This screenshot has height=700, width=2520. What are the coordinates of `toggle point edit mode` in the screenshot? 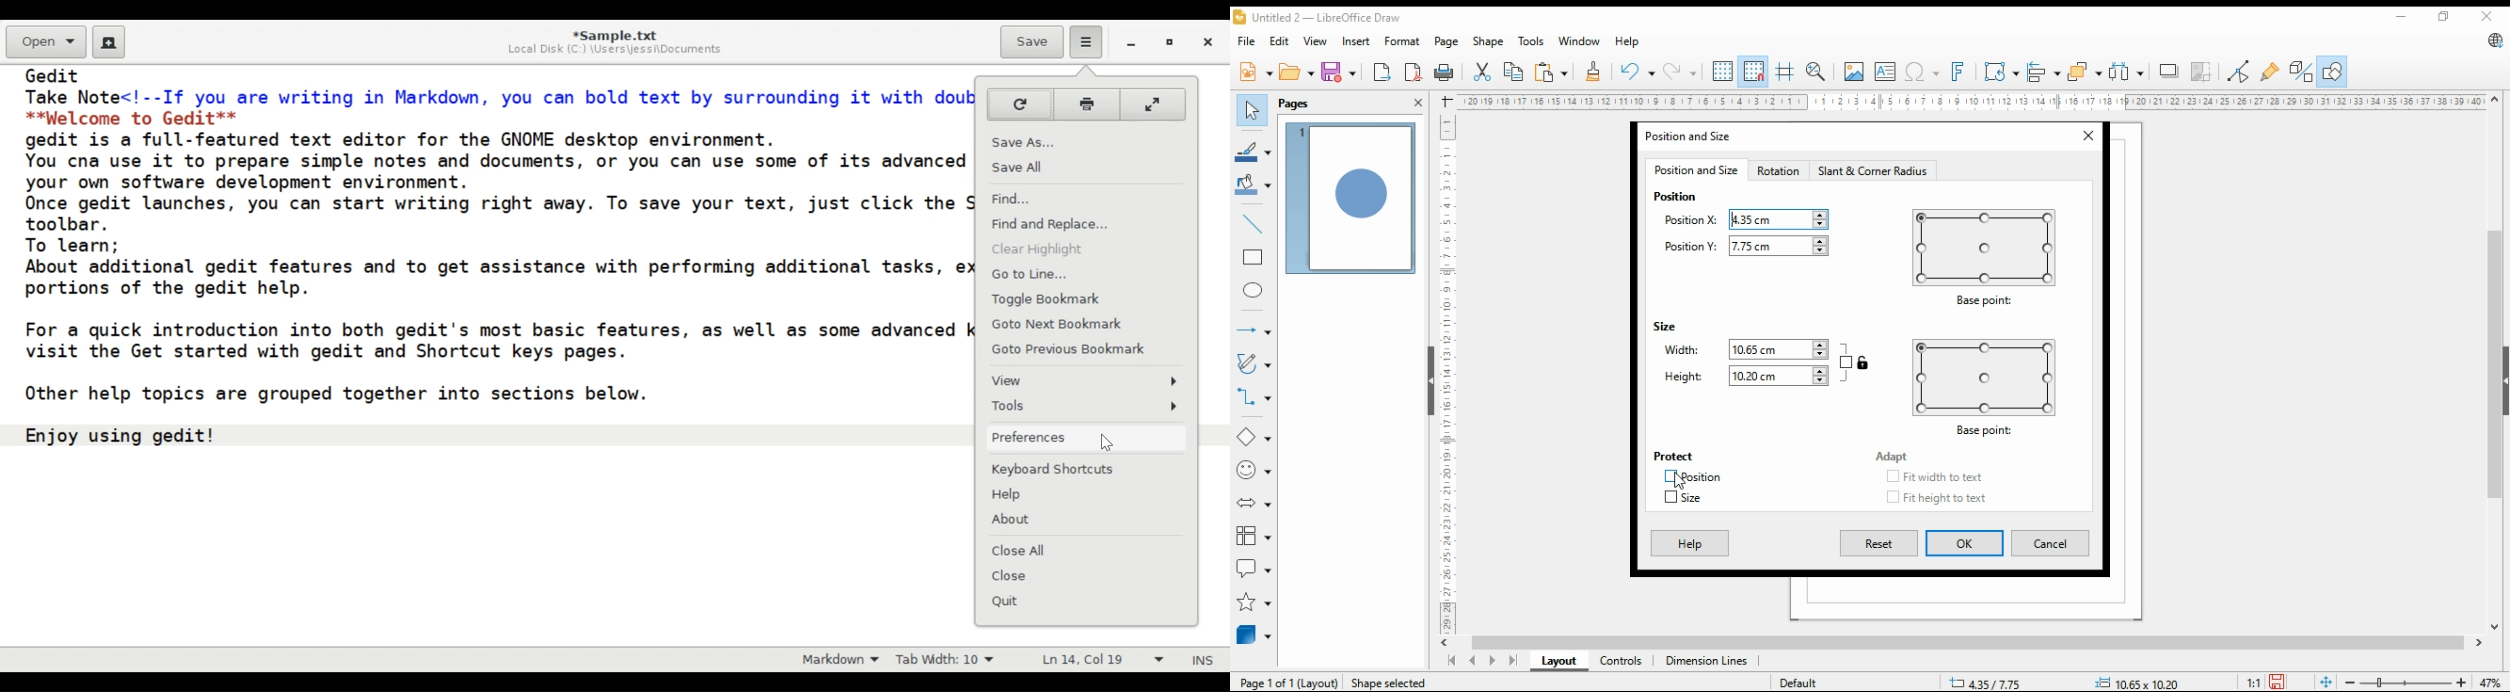 It's located at (2237, 70).